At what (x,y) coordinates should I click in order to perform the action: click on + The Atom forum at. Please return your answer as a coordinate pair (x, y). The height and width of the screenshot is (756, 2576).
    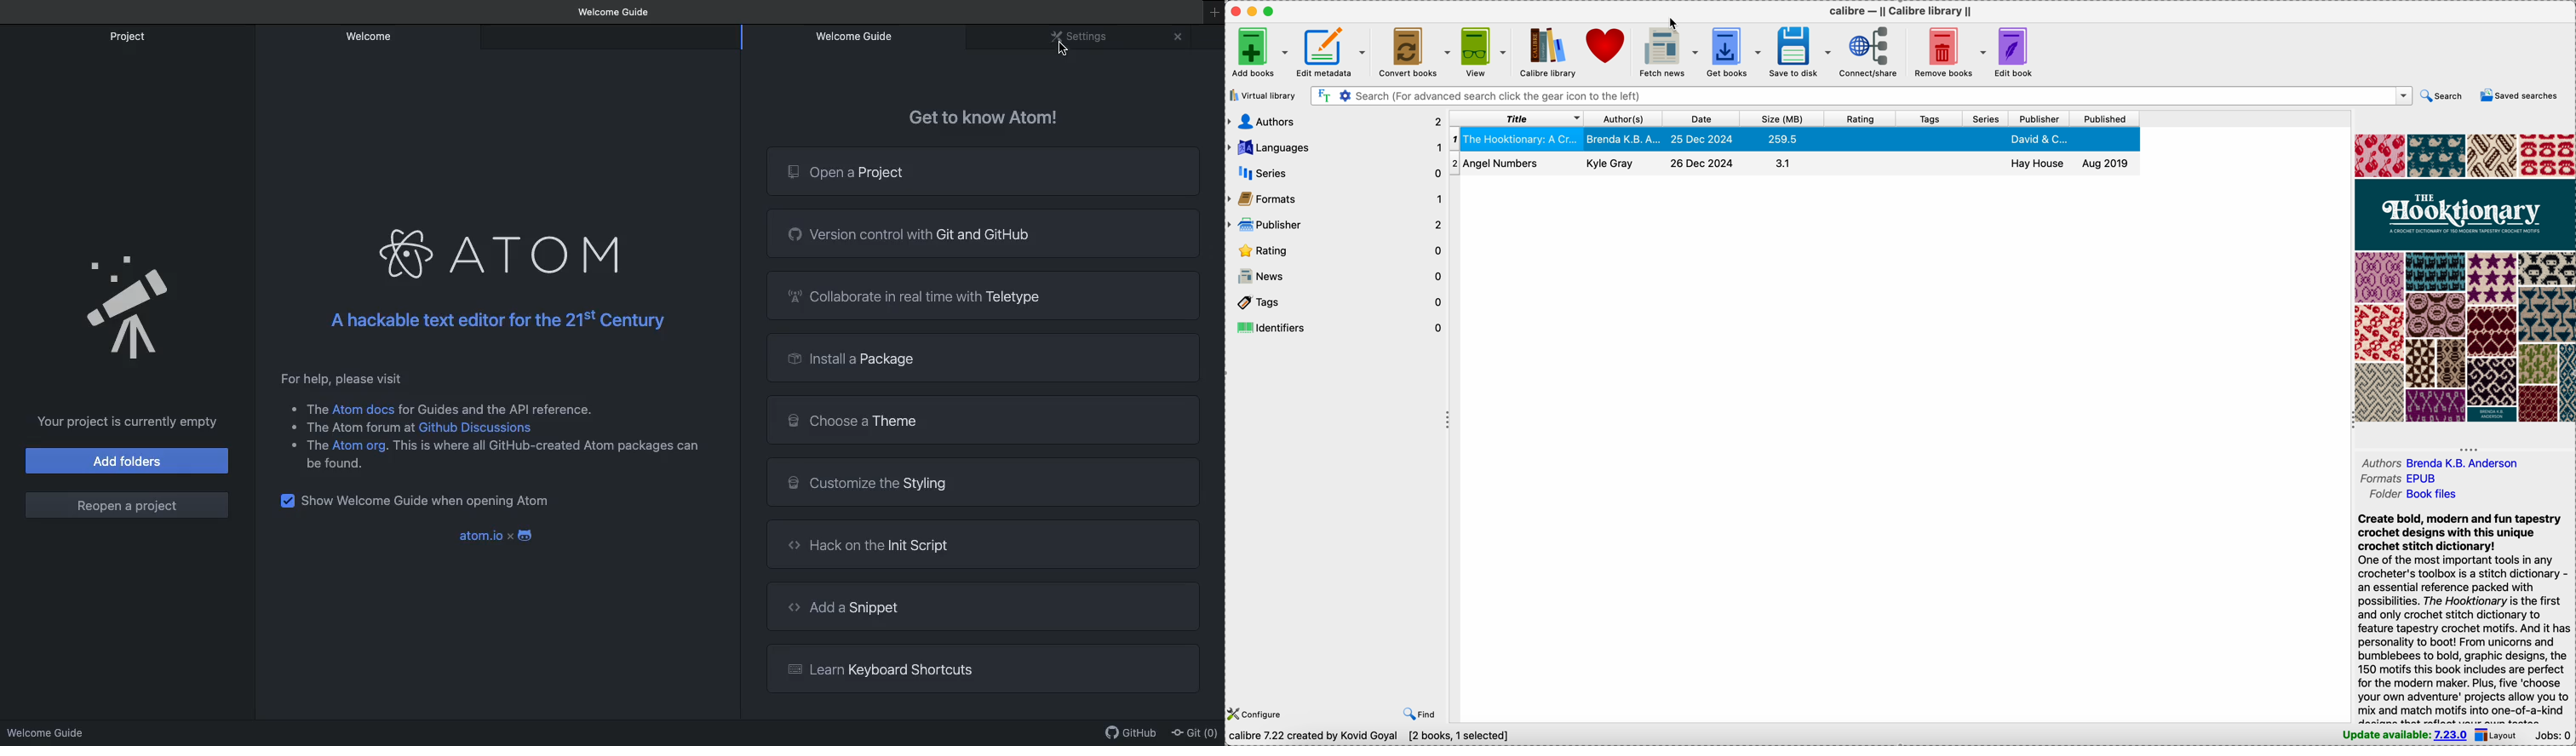
    Looking at the image, I should click on (348, 426).